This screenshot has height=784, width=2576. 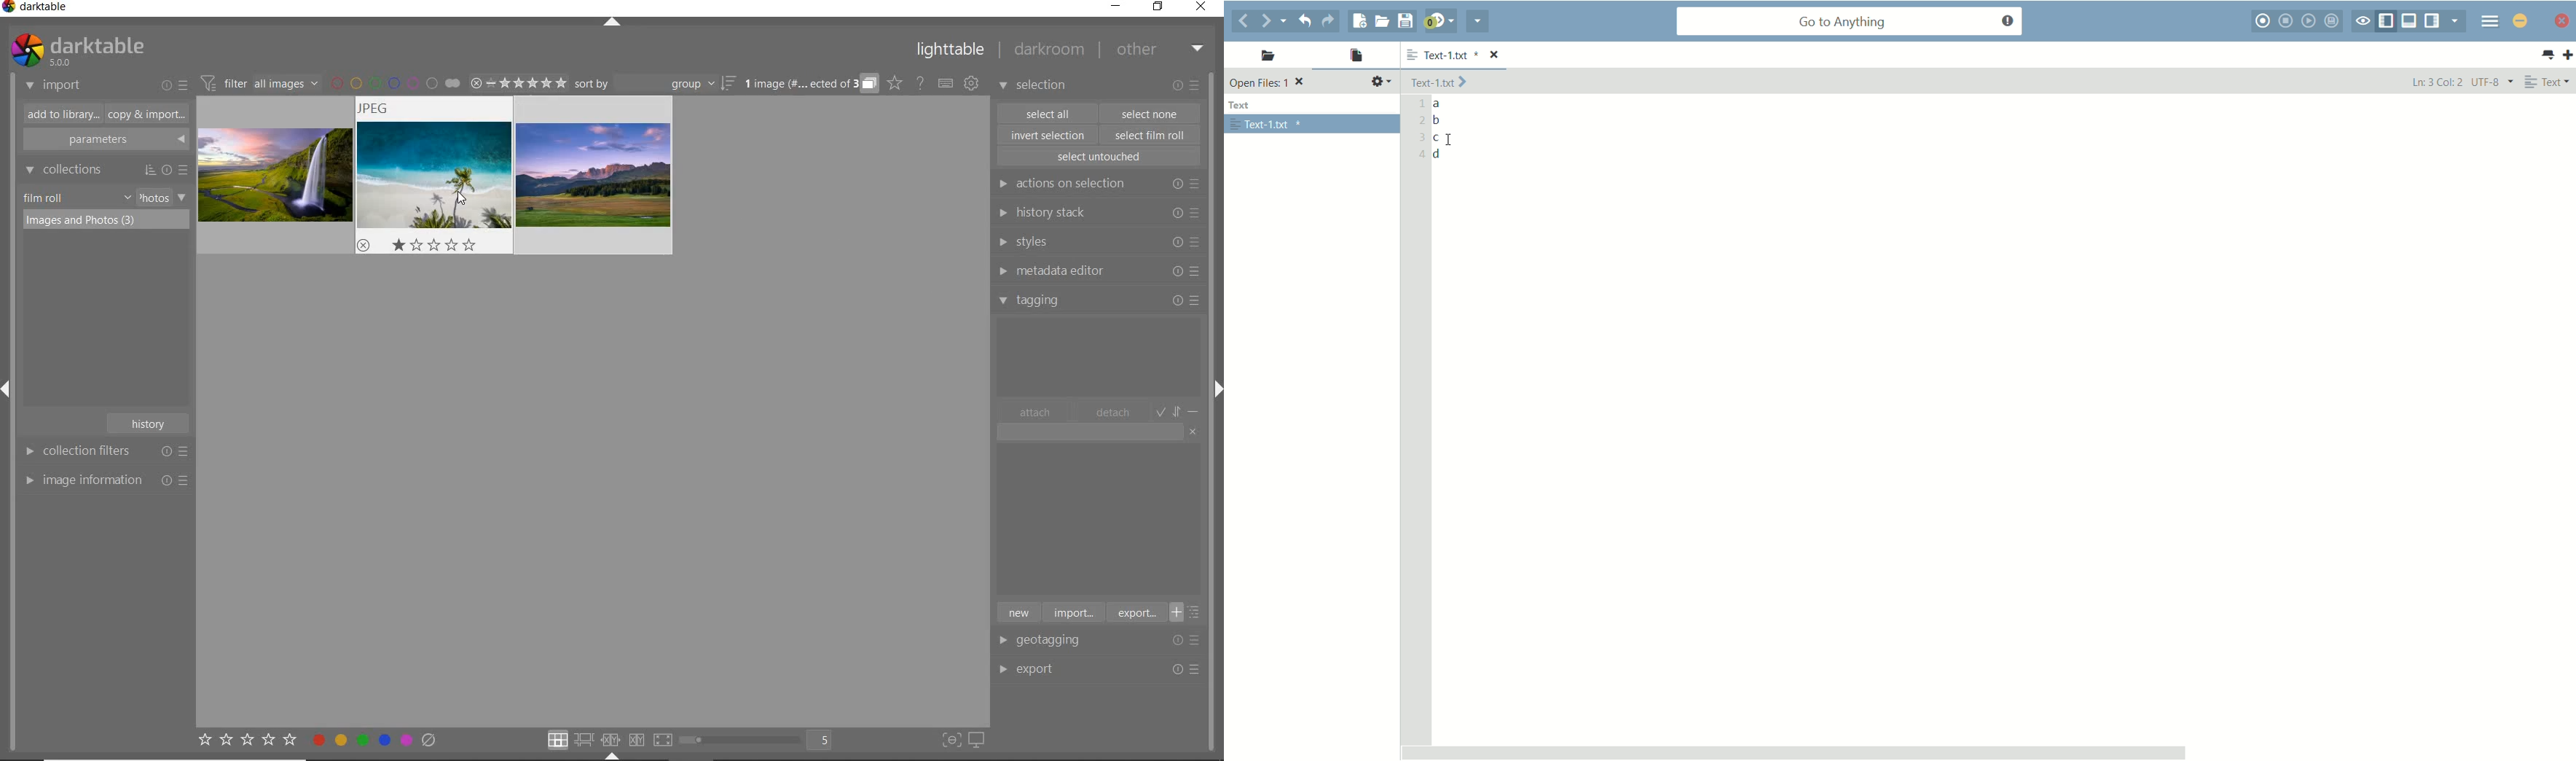 I want to click on set keyboard shortcut, so click(x=946, y=84).